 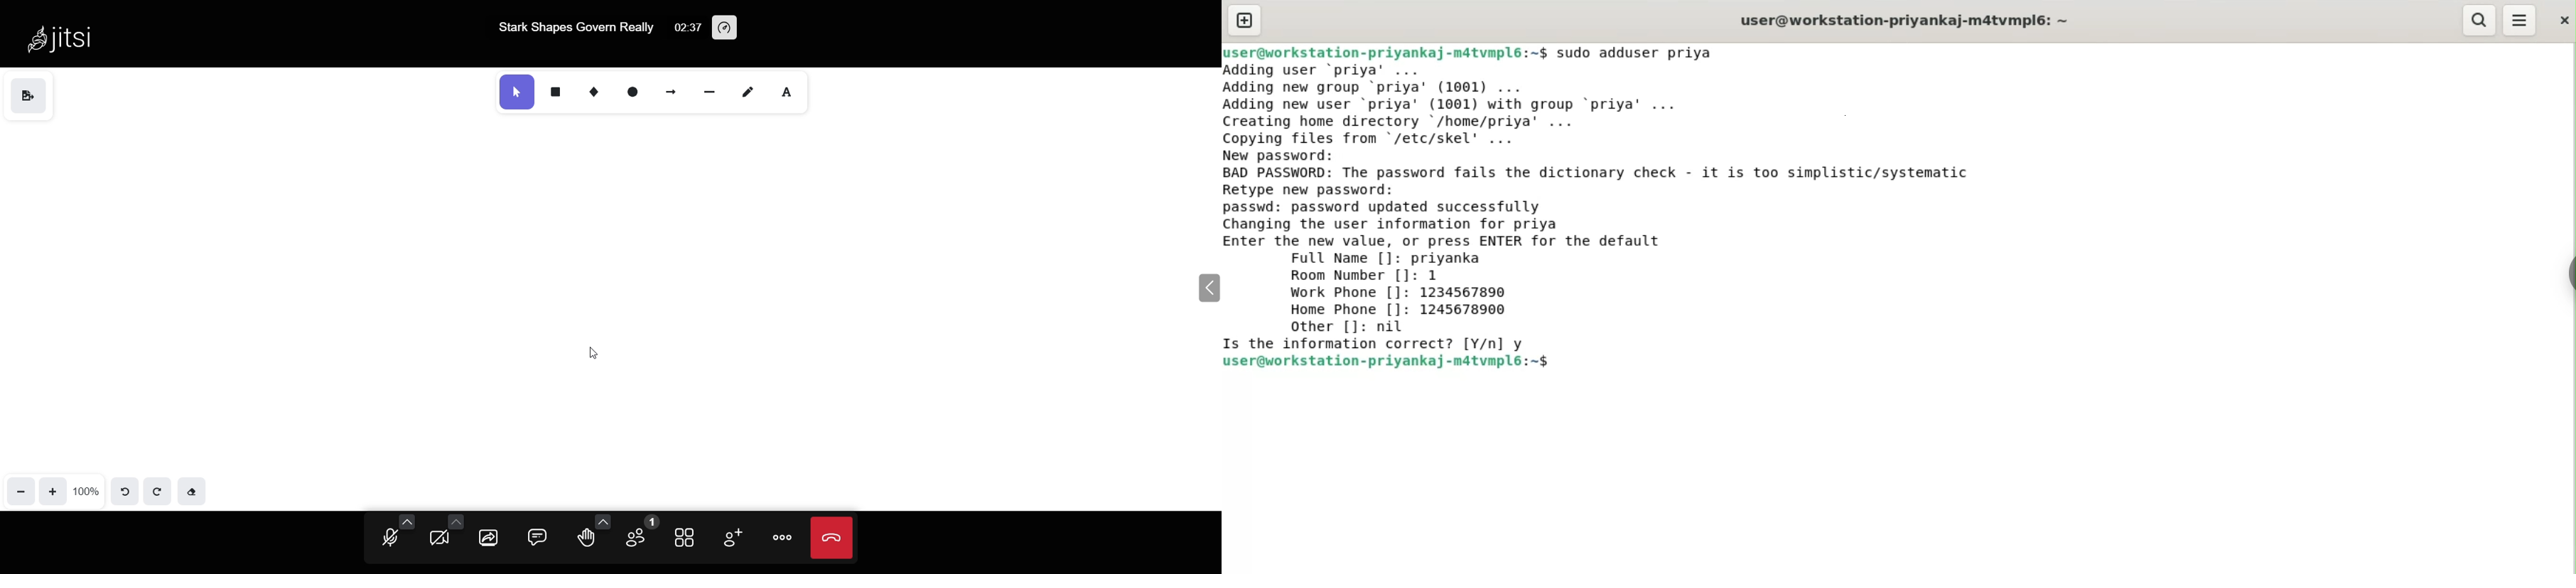 What do you see at coordinates (686, 27) in the screenshot?
I see `02:37` at bounding box center [686, 27].